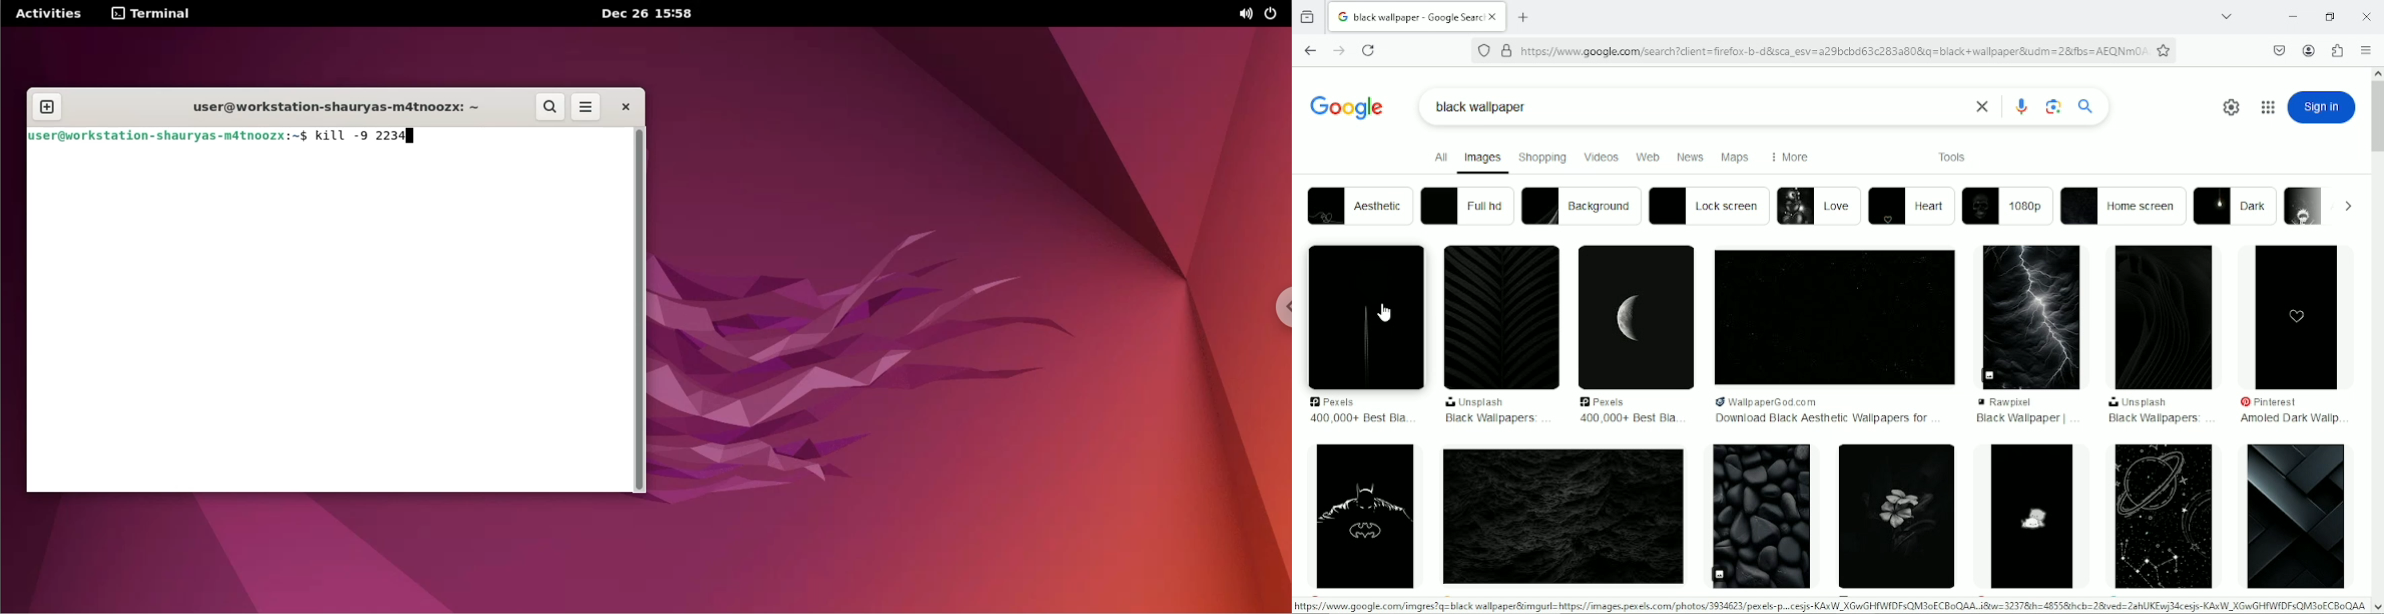 This screenshot has width=2408, height=616. Describe the element at coordinates (1794, 401) in the screenshot. I see `wallp apergod.com` at that location.